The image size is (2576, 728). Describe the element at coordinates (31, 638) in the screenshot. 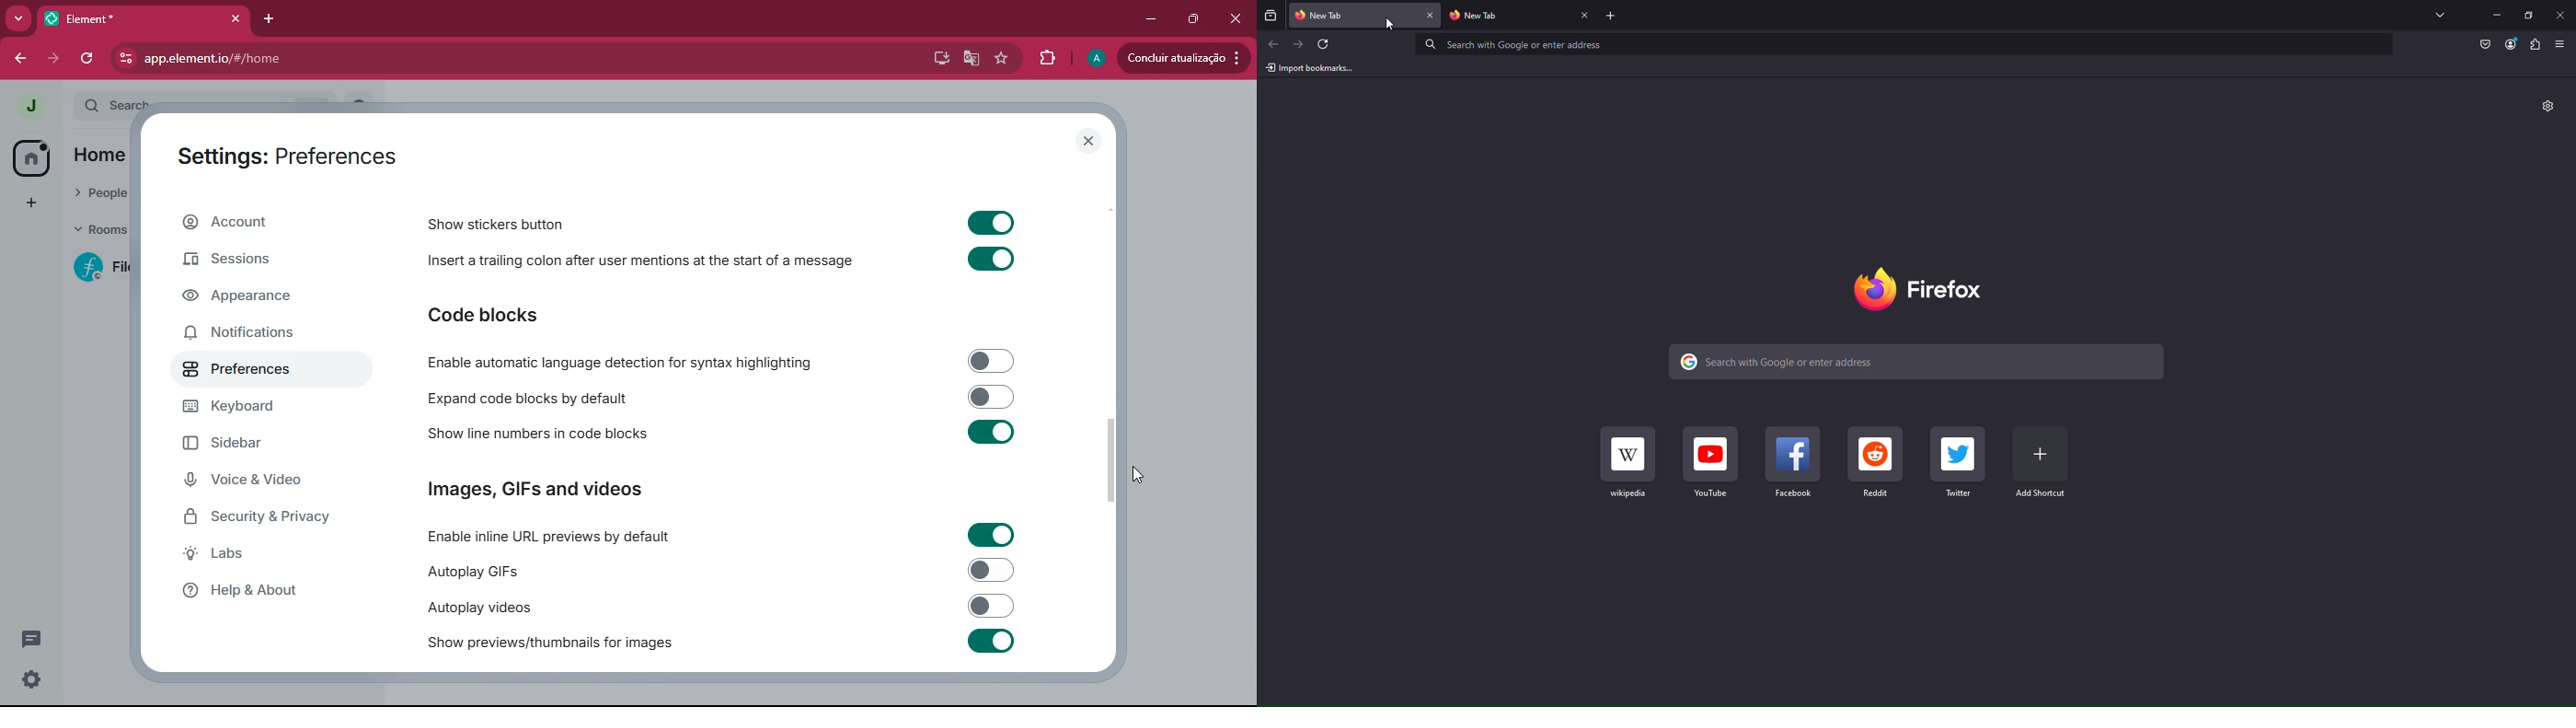

I see `message` at that location.